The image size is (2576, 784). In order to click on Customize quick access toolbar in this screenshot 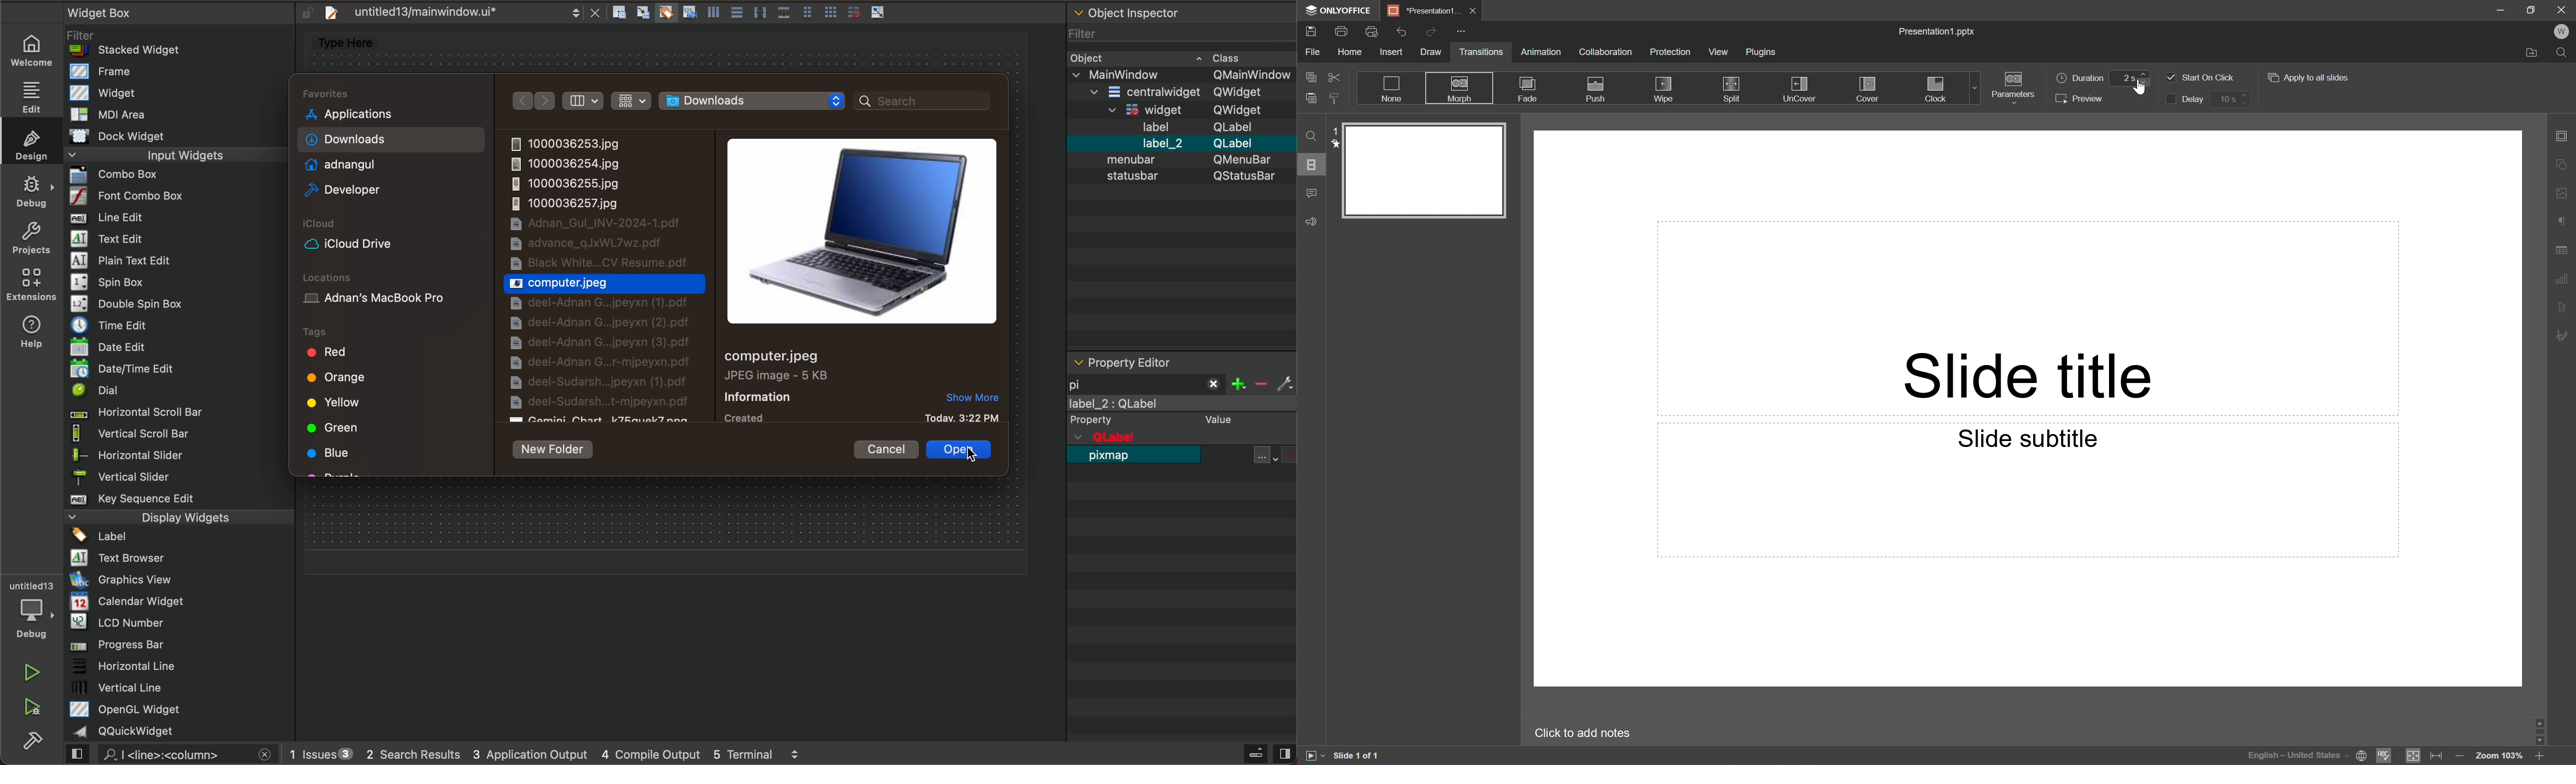, I will do `click(1461, 30)`.